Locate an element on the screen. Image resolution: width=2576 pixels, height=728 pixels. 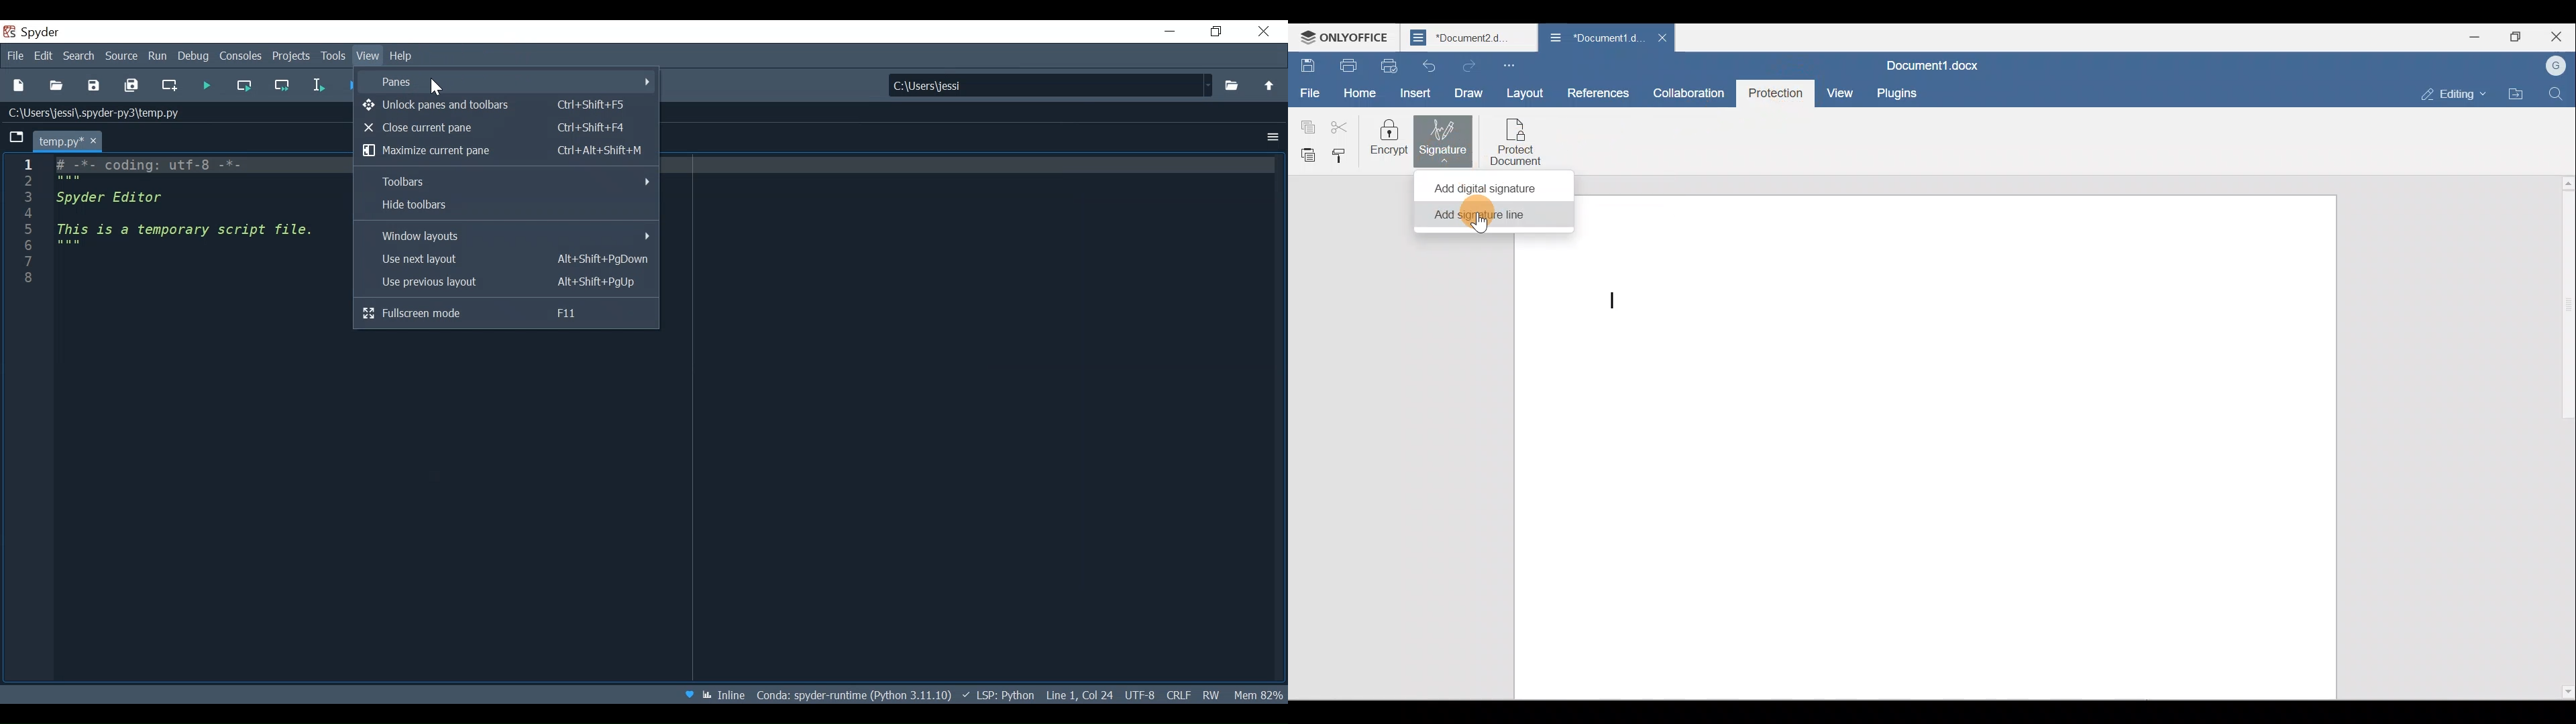
Memory Usage is located at coordinates (1258, 692).